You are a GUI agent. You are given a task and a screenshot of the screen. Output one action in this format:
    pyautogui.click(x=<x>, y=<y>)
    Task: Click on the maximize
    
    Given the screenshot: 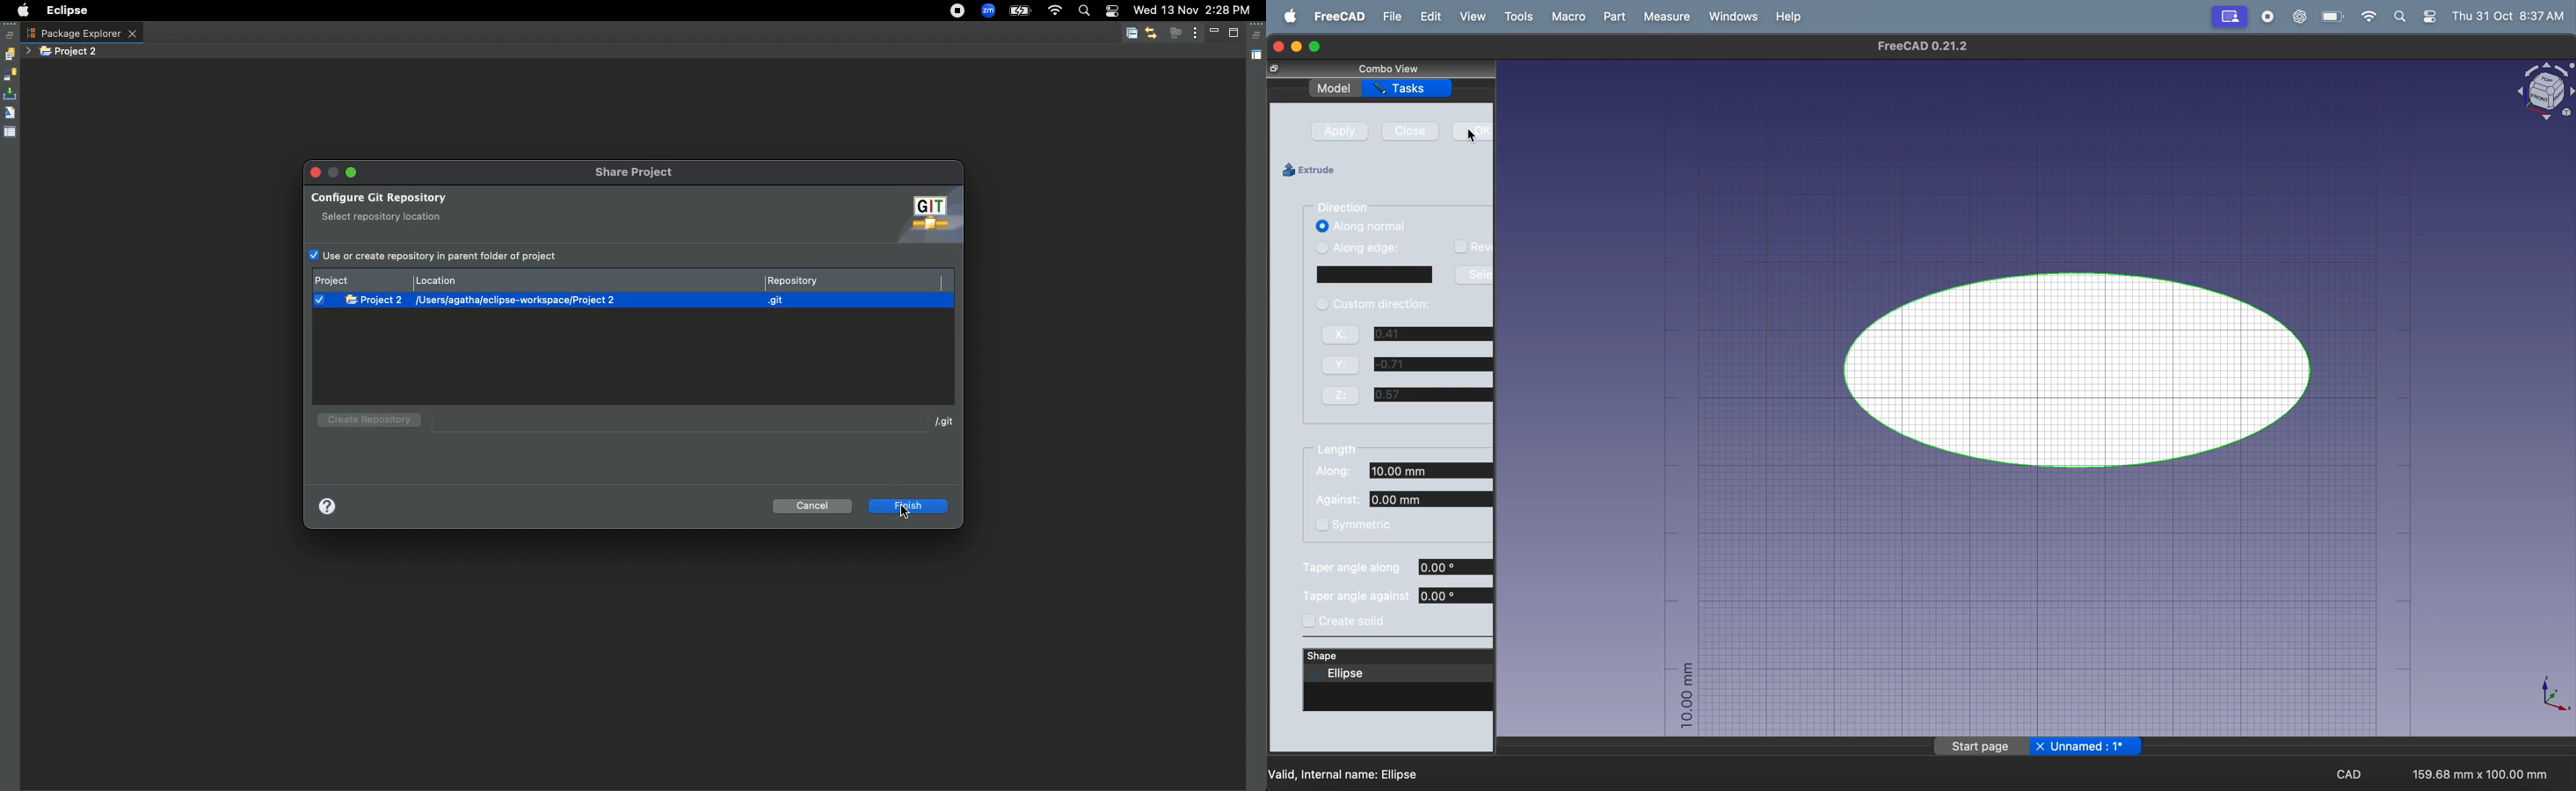 What is the action you would take?
    pyautogui.click(x=1318, y=46)
    